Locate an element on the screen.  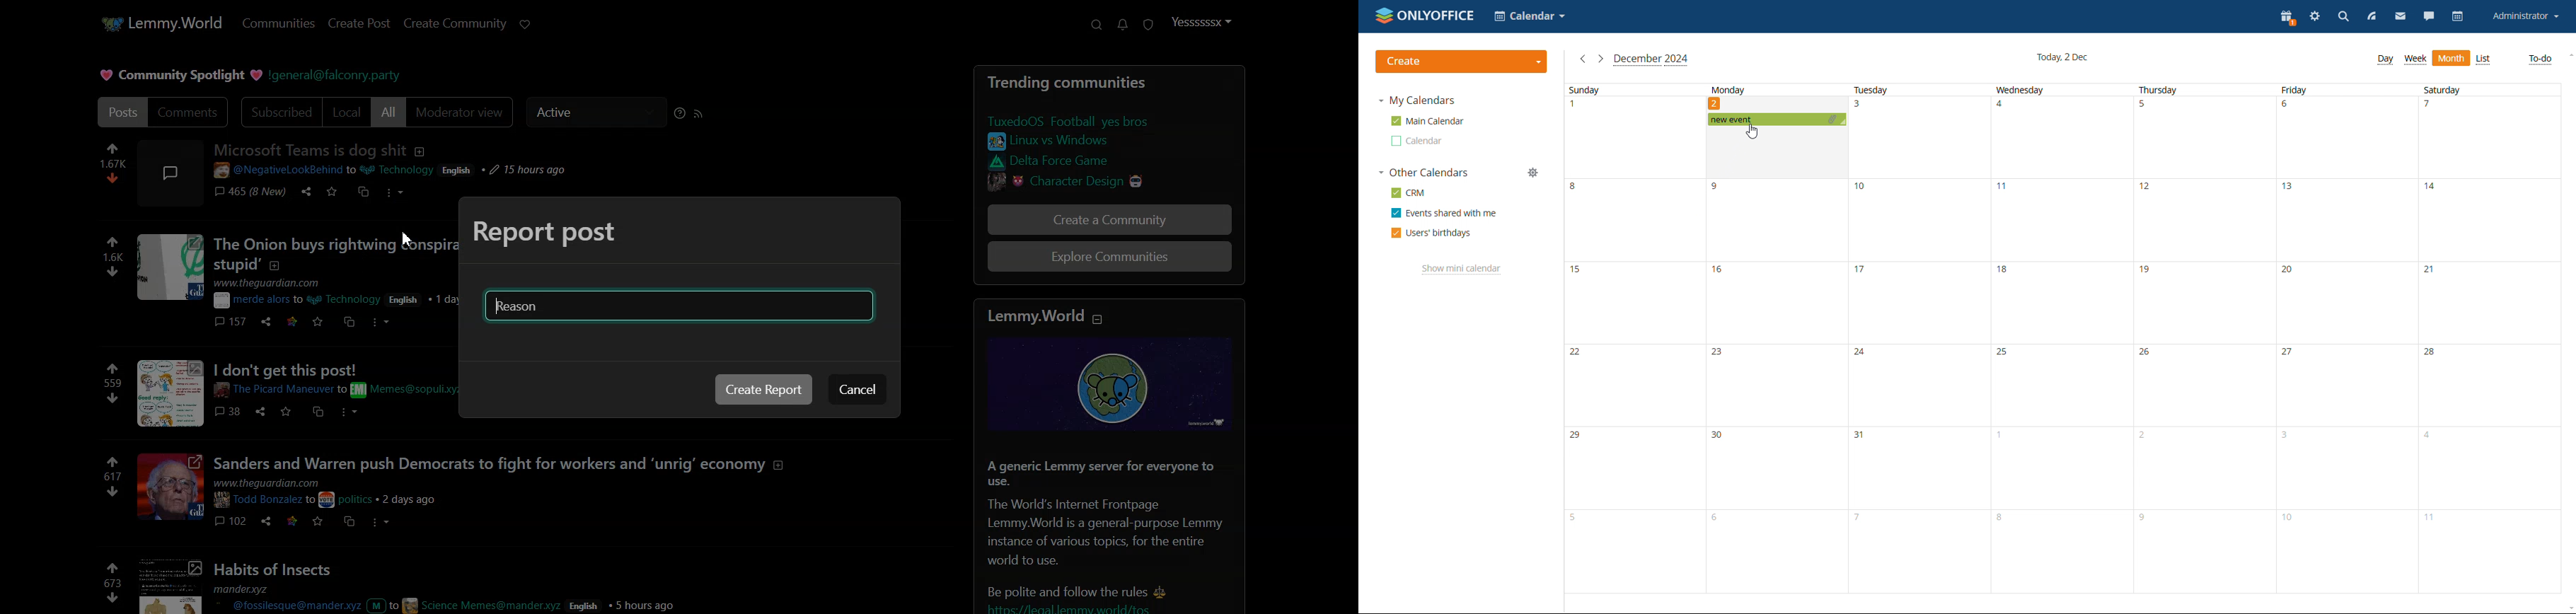
6 is located at coordinates (2288, 107).